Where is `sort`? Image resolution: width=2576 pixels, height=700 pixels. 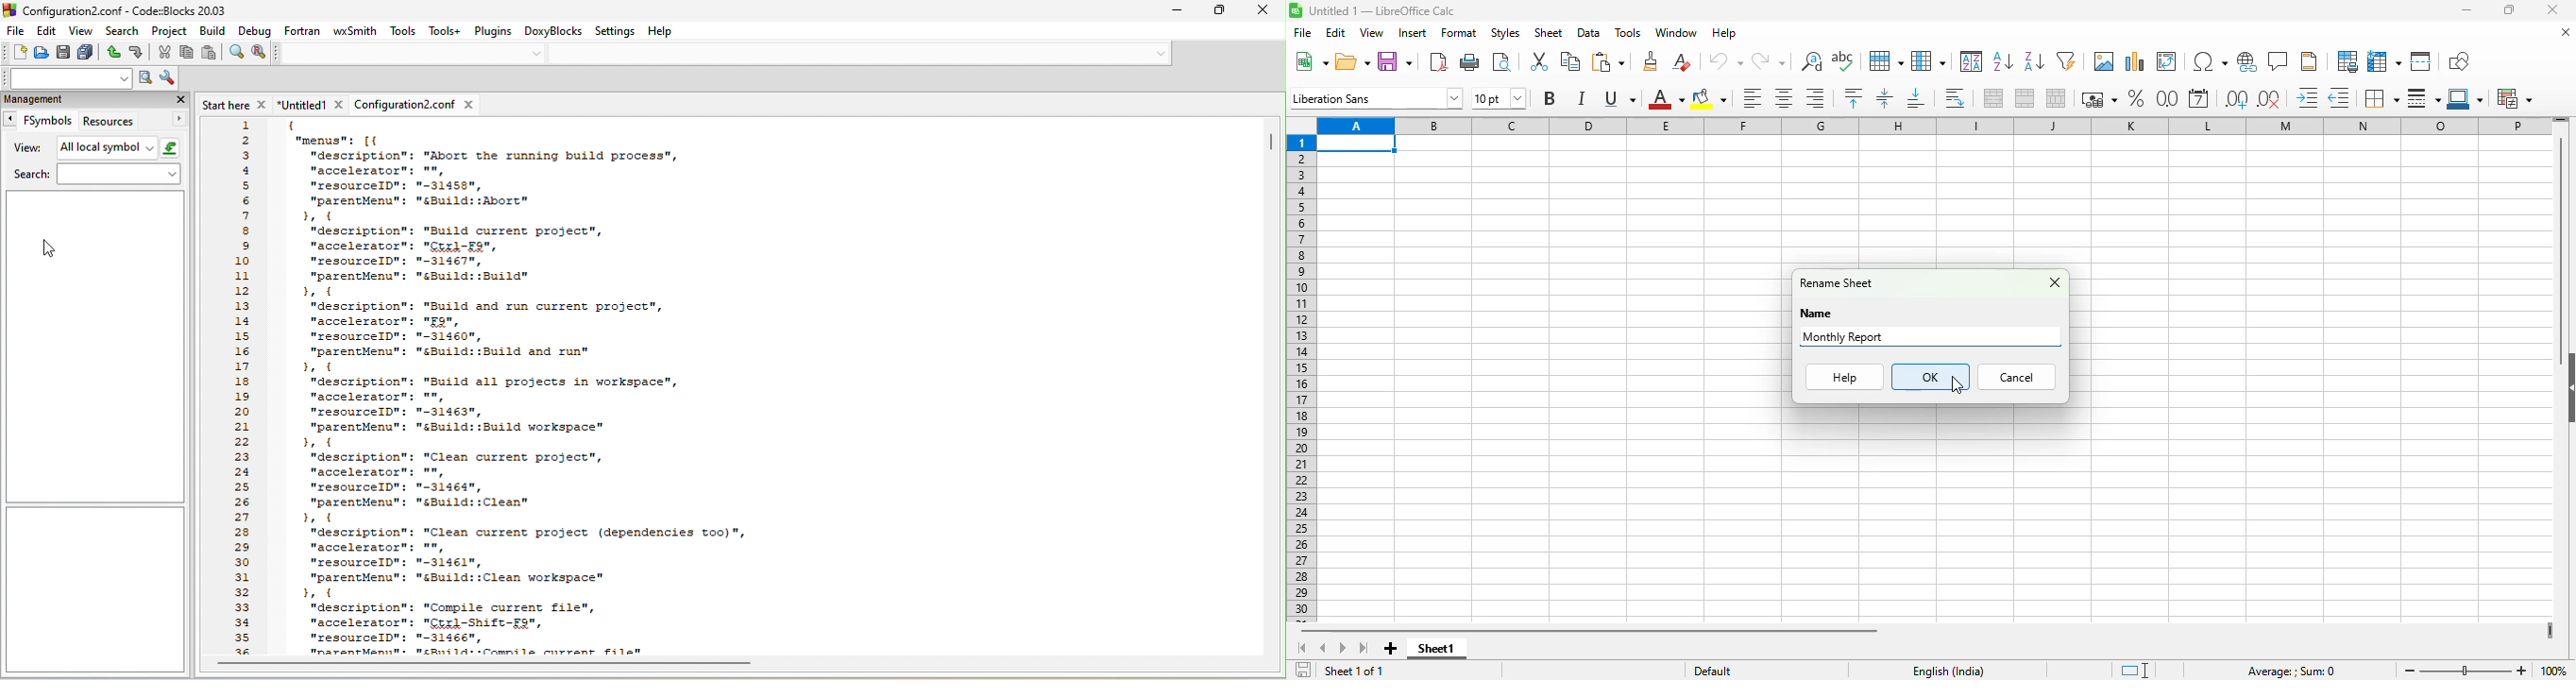 sort is located at coordinates (1972, 61).